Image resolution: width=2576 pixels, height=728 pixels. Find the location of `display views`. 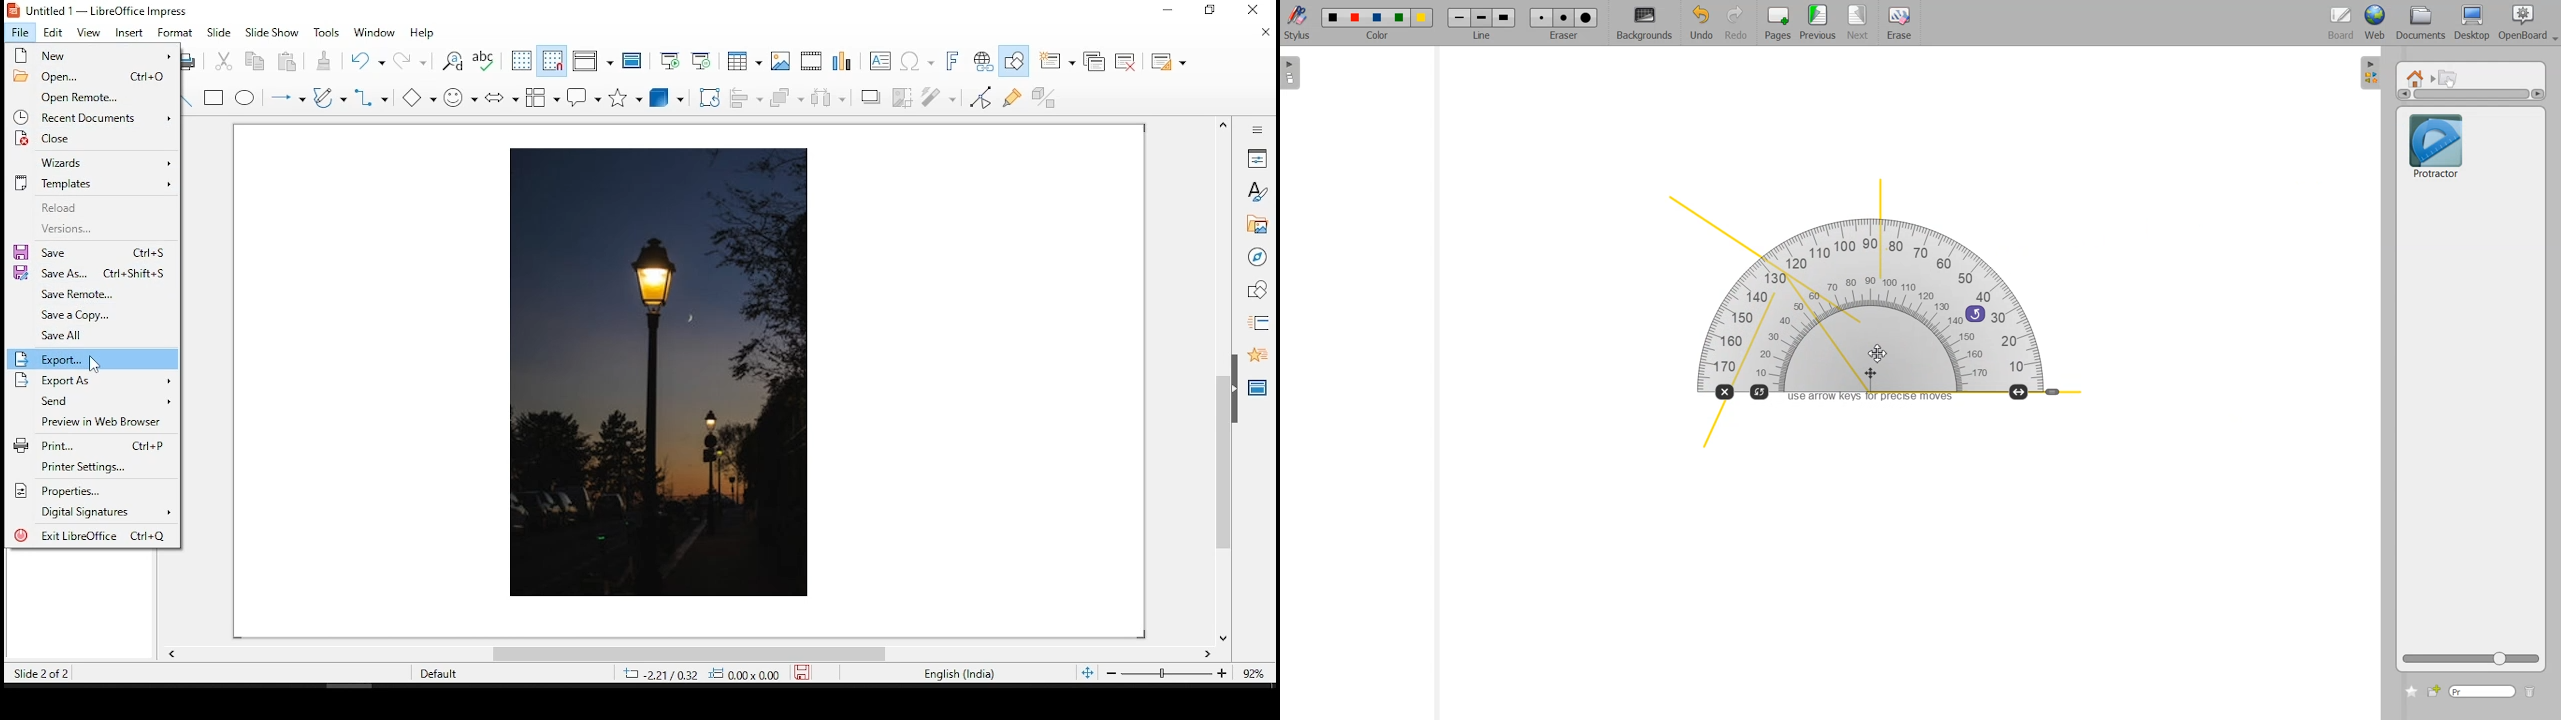

display views is located at coordinates (596, 61).